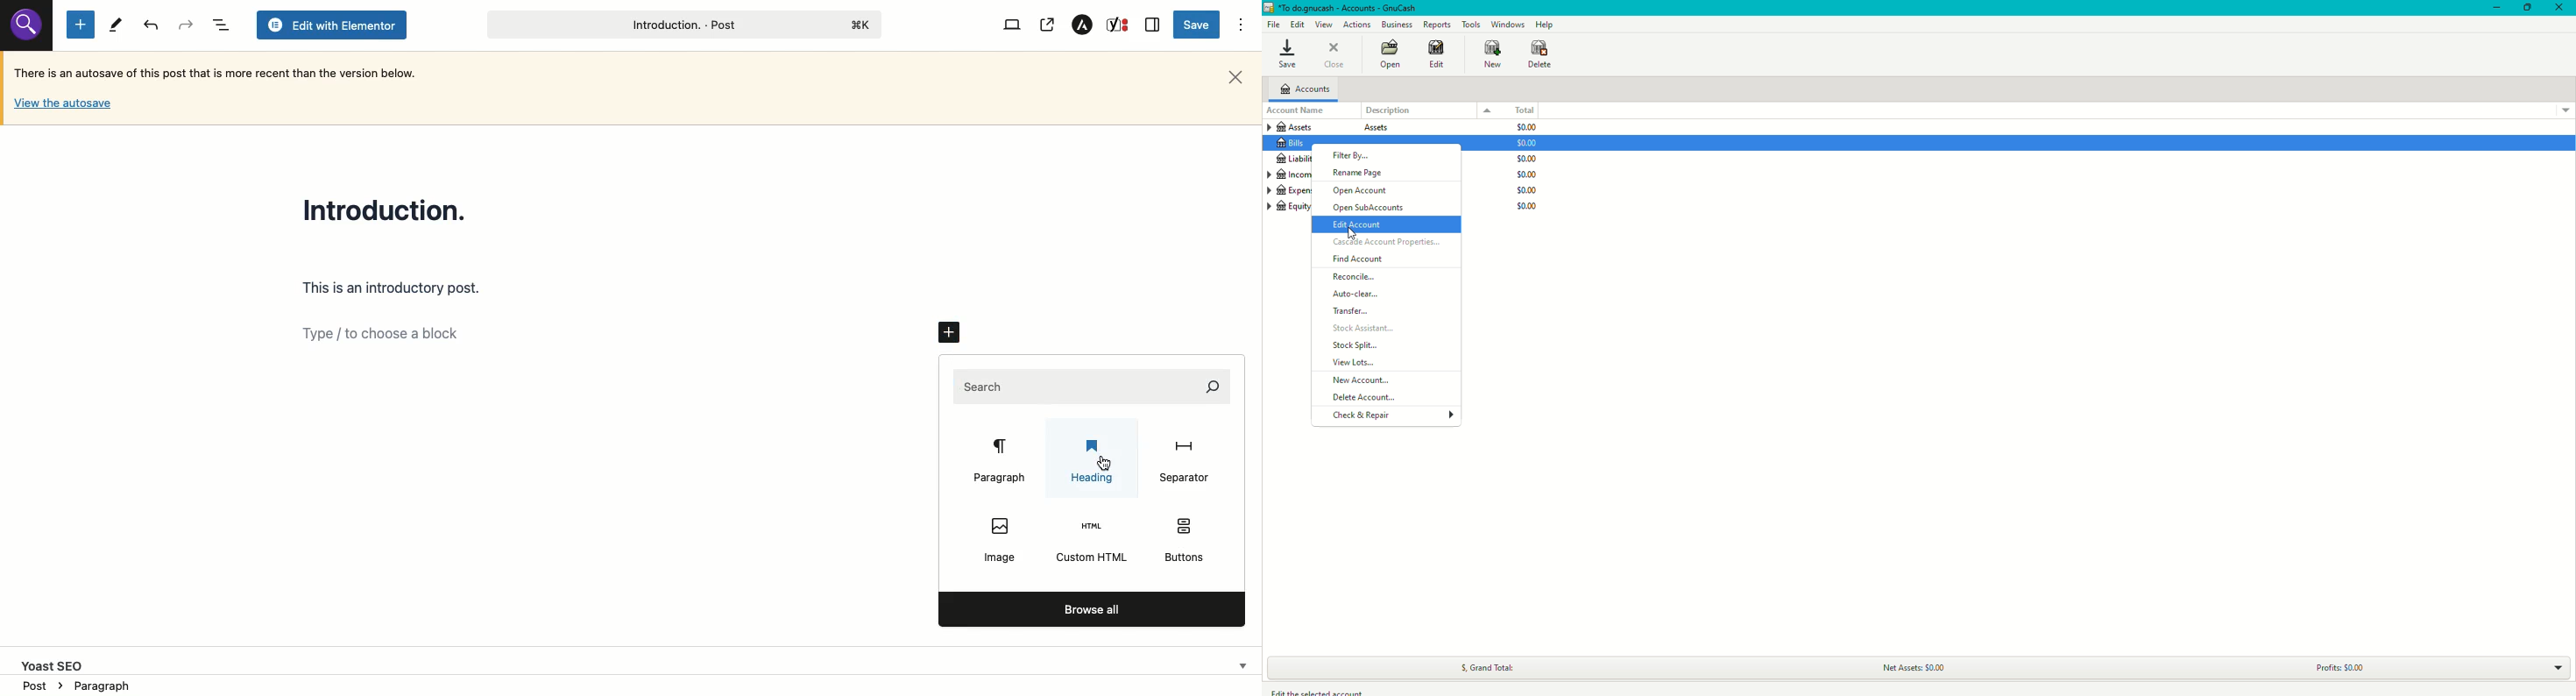 This screenshot has width=2576, height=700. Describe the element at coordinates (1351, 236) in the screenshot. I see `mouse pointer` at that location.